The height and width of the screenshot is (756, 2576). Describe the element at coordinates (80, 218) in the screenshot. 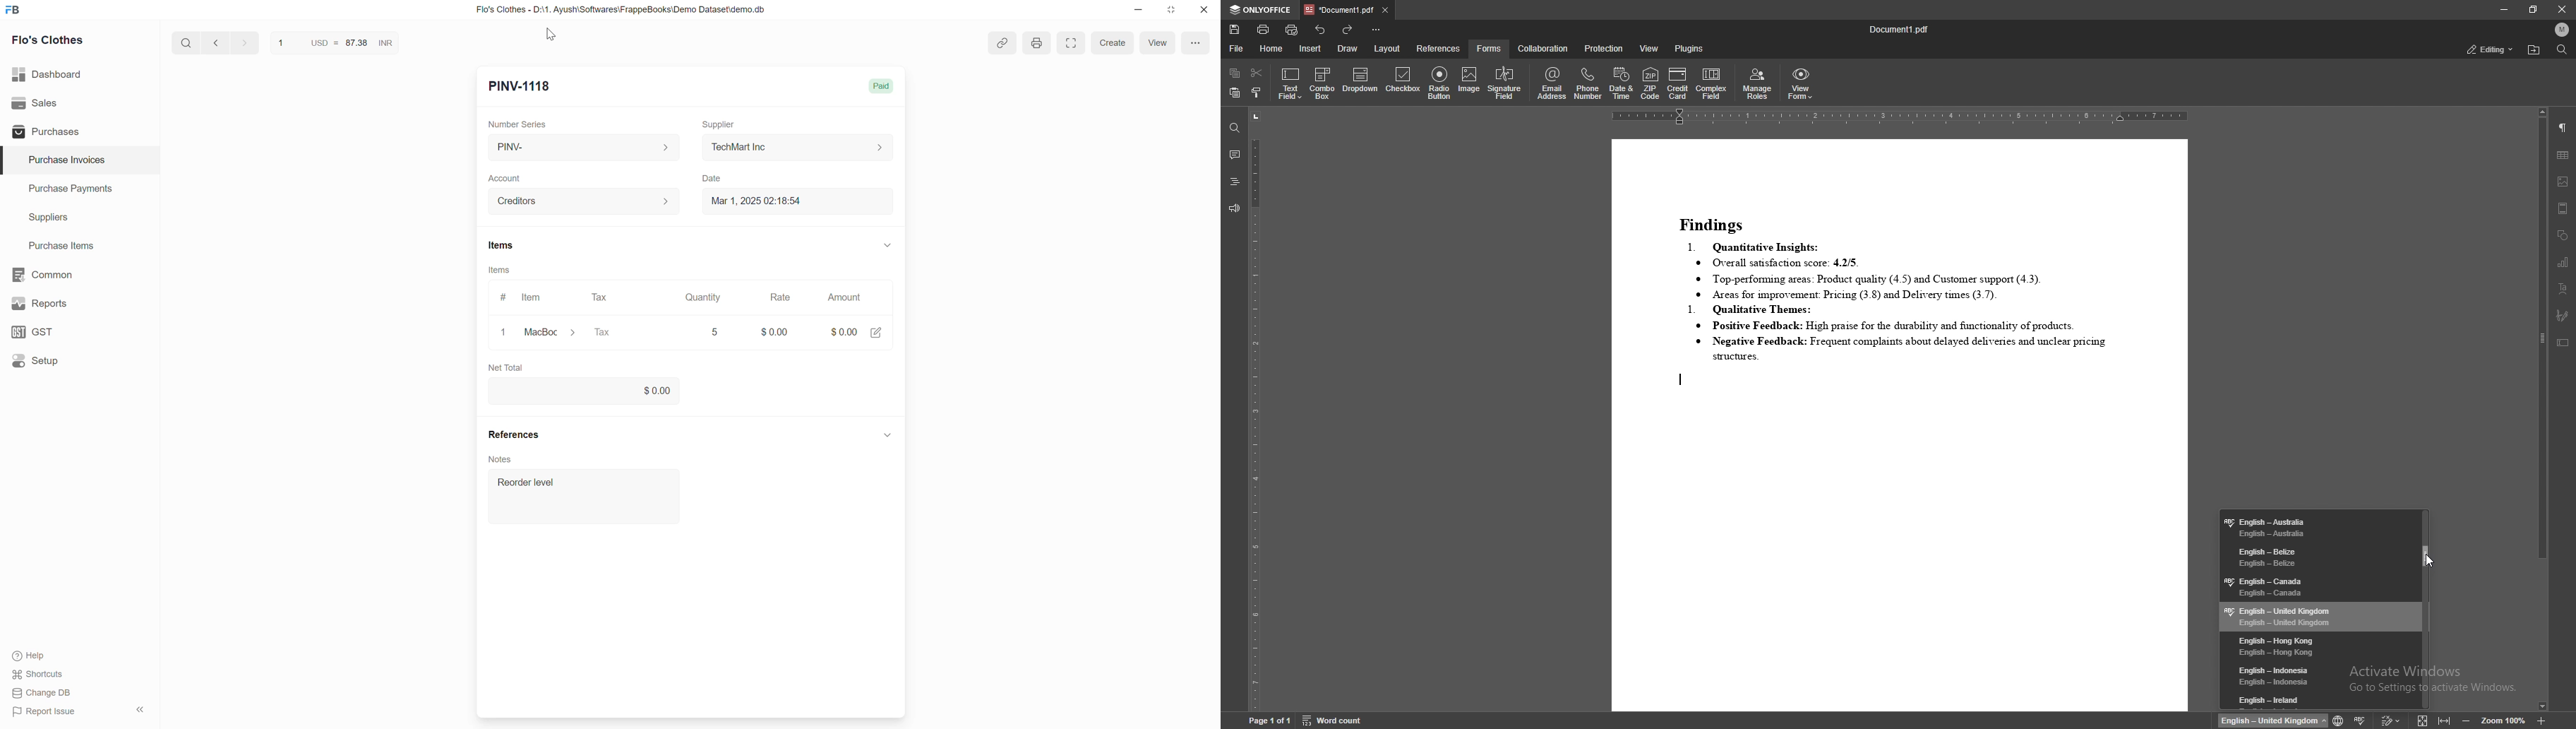

I see `Suppliers` at that location.